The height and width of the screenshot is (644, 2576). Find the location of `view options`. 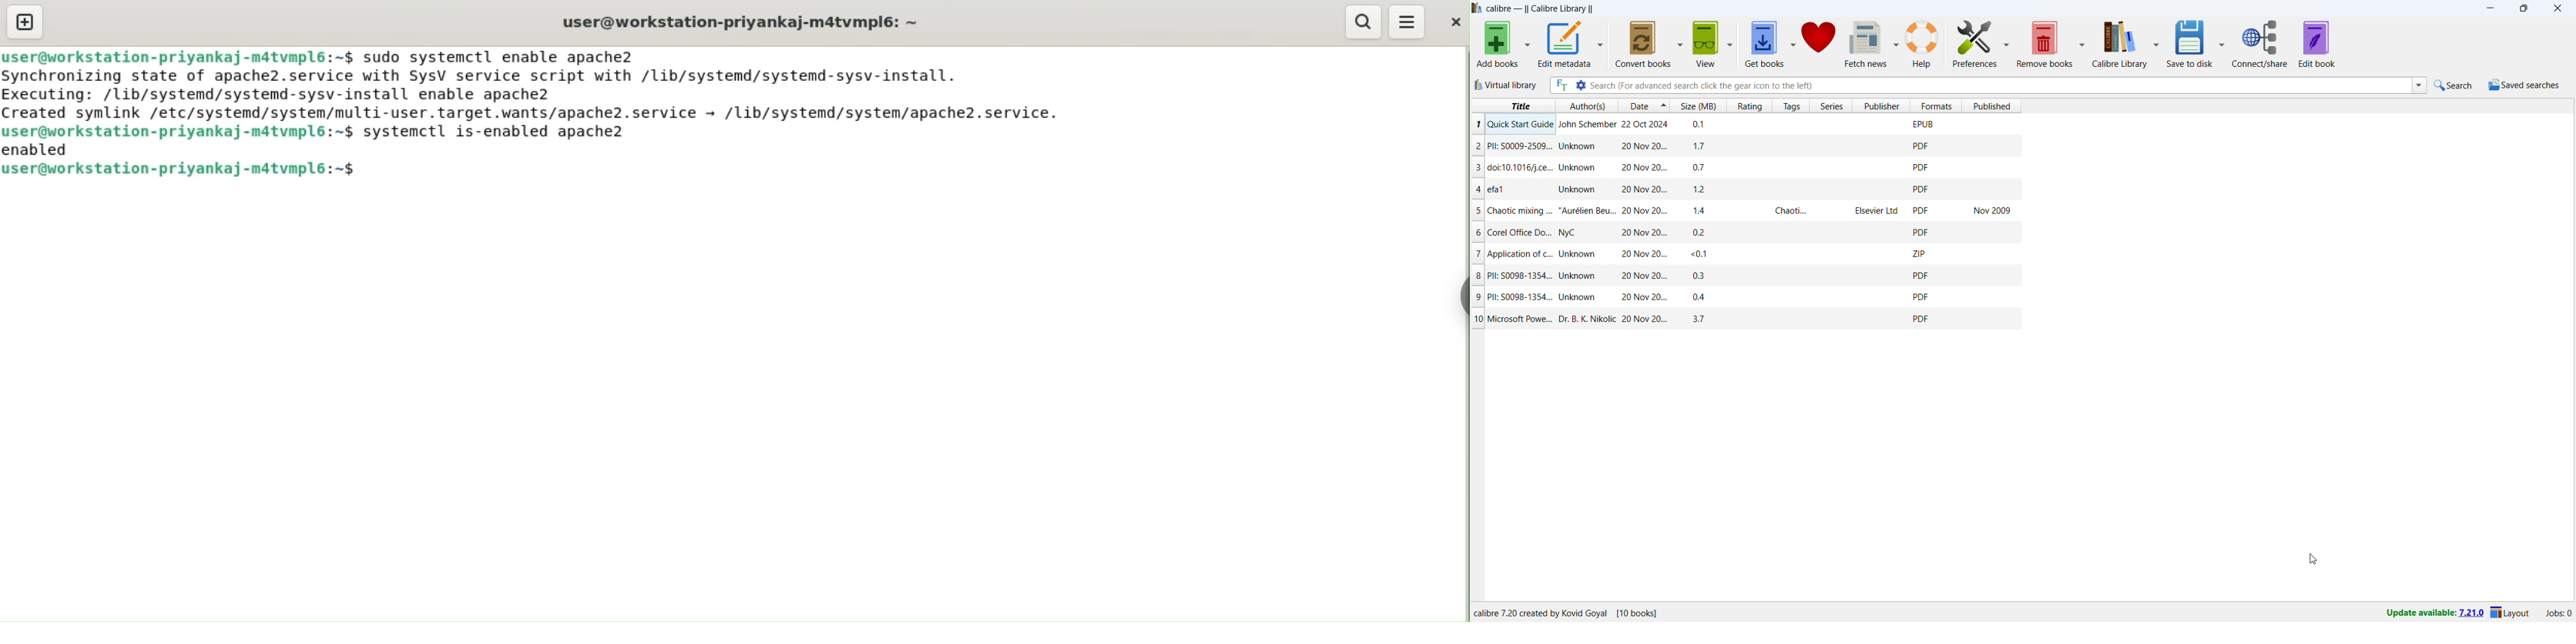

view options is located at coordinates (1730, 43).